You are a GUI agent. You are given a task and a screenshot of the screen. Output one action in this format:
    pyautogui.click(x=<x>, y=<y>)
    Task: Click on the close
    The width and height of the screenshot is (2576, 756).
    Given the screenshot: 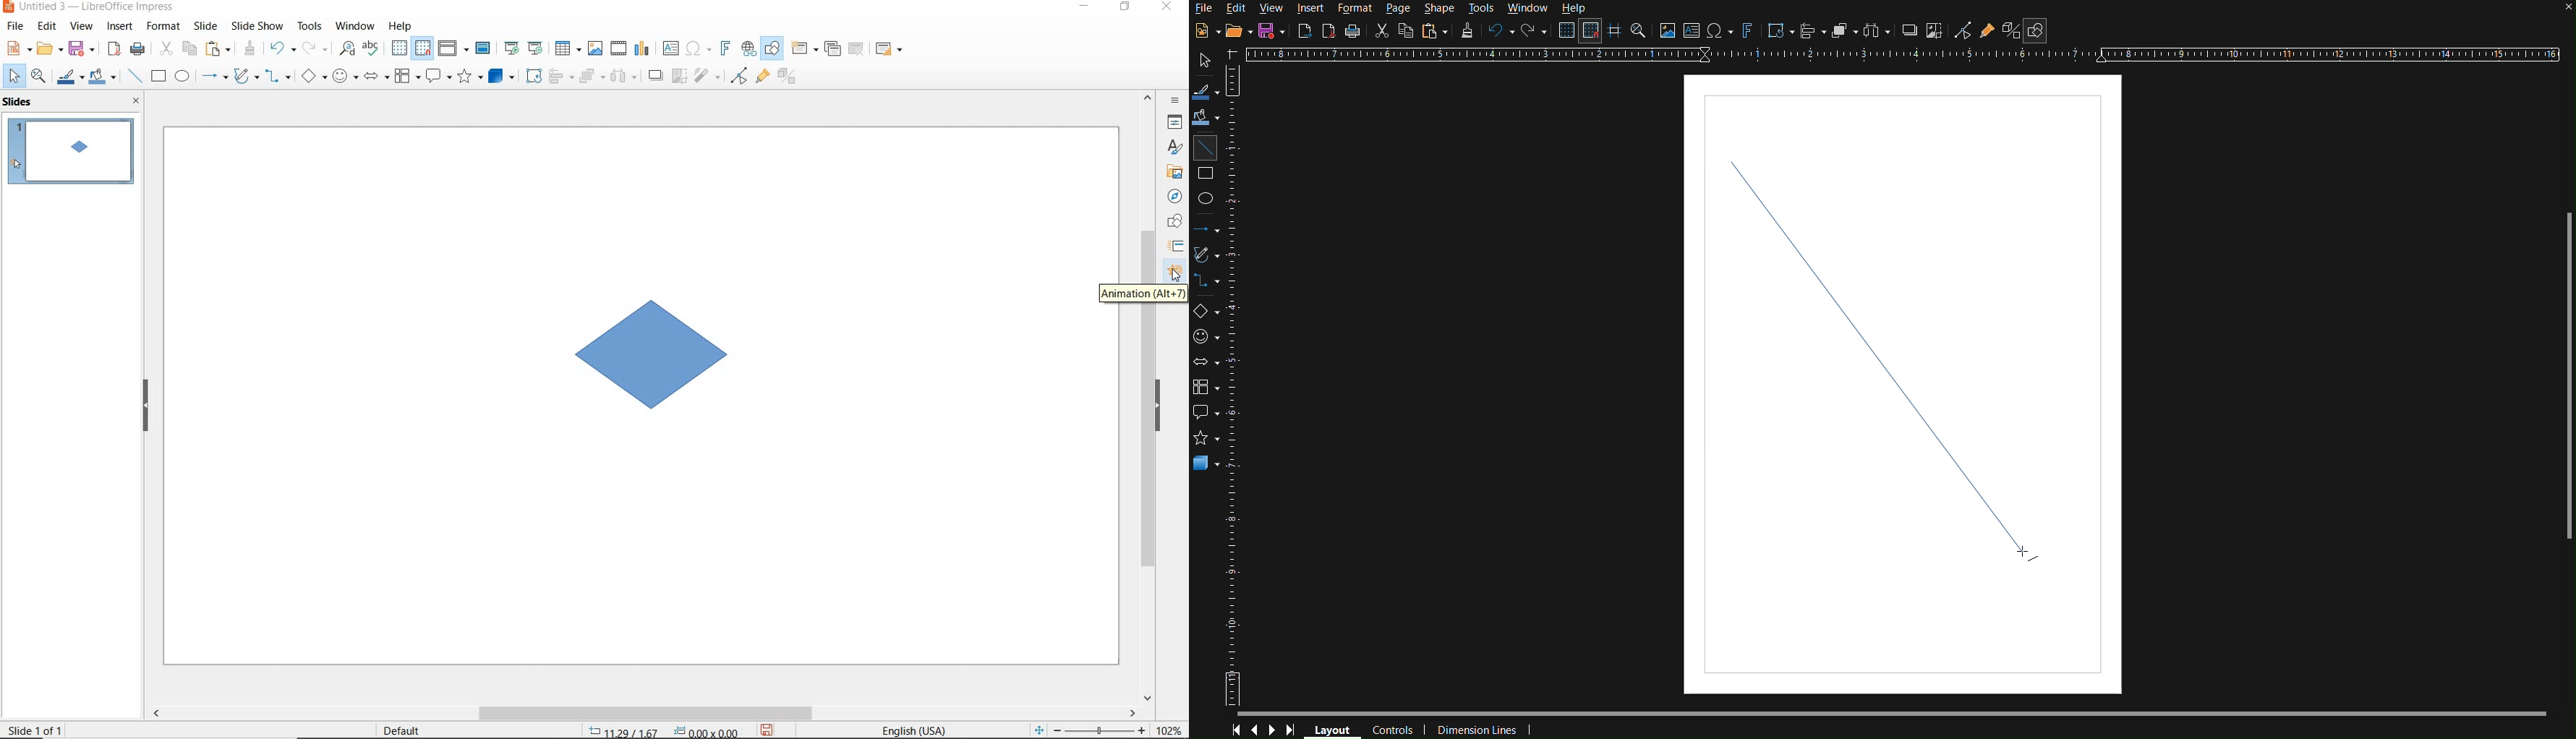 What is the action you would take?
    pyautogui.click(x=2562, y=10)
    